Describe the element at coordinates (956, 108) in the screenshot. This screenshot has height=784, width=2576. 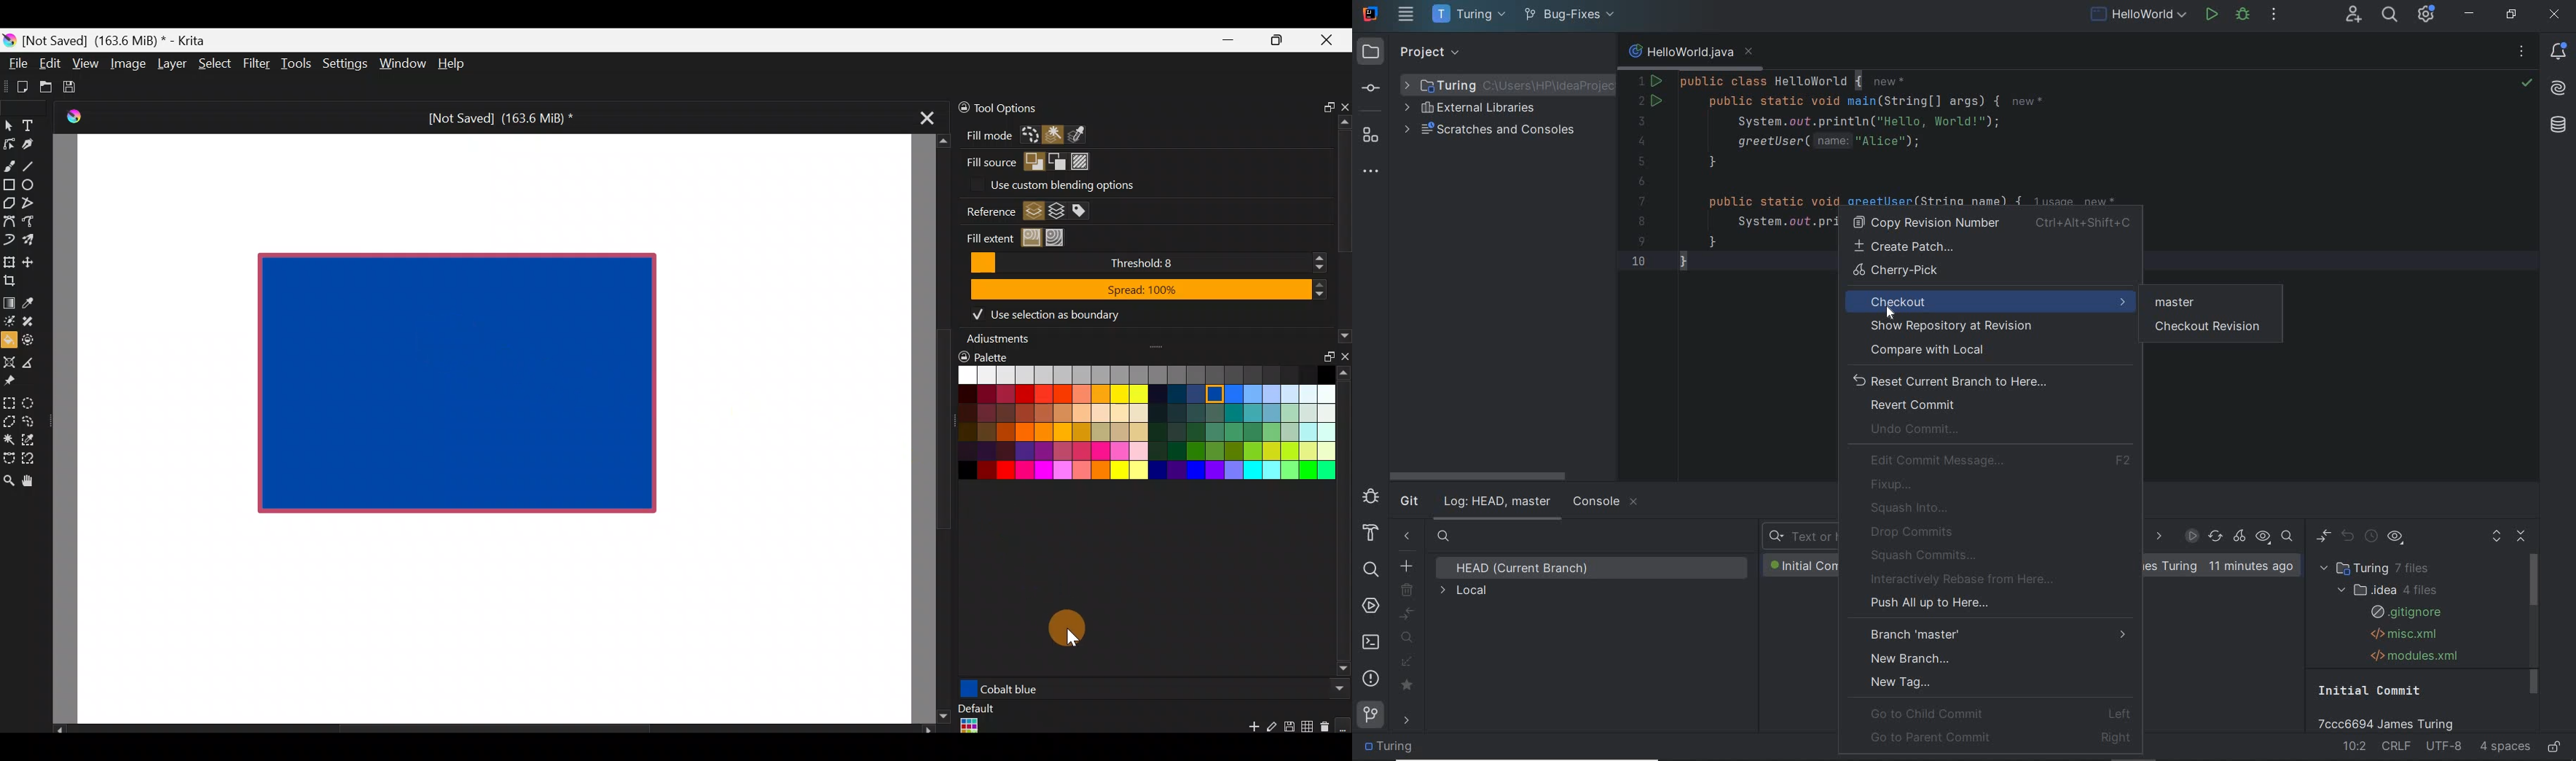
I see `Lock docker` at that location.